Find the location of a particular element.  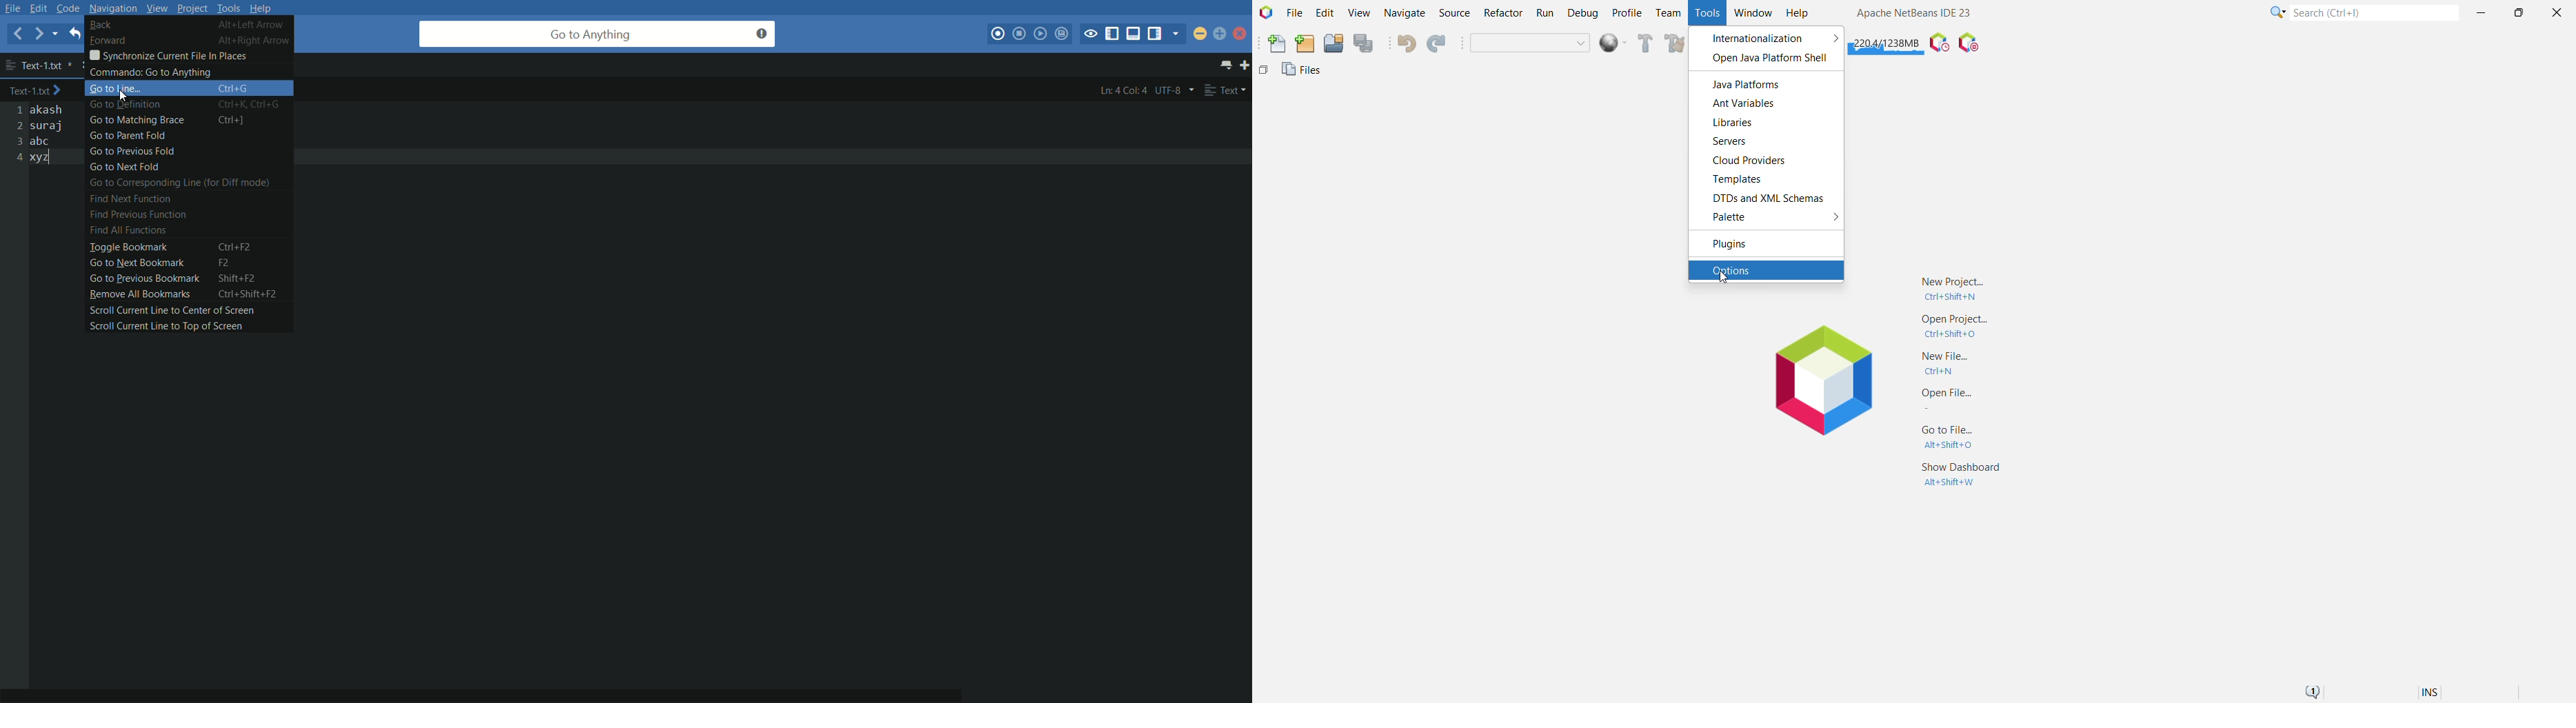

file name is located at coordinates (38, 65).